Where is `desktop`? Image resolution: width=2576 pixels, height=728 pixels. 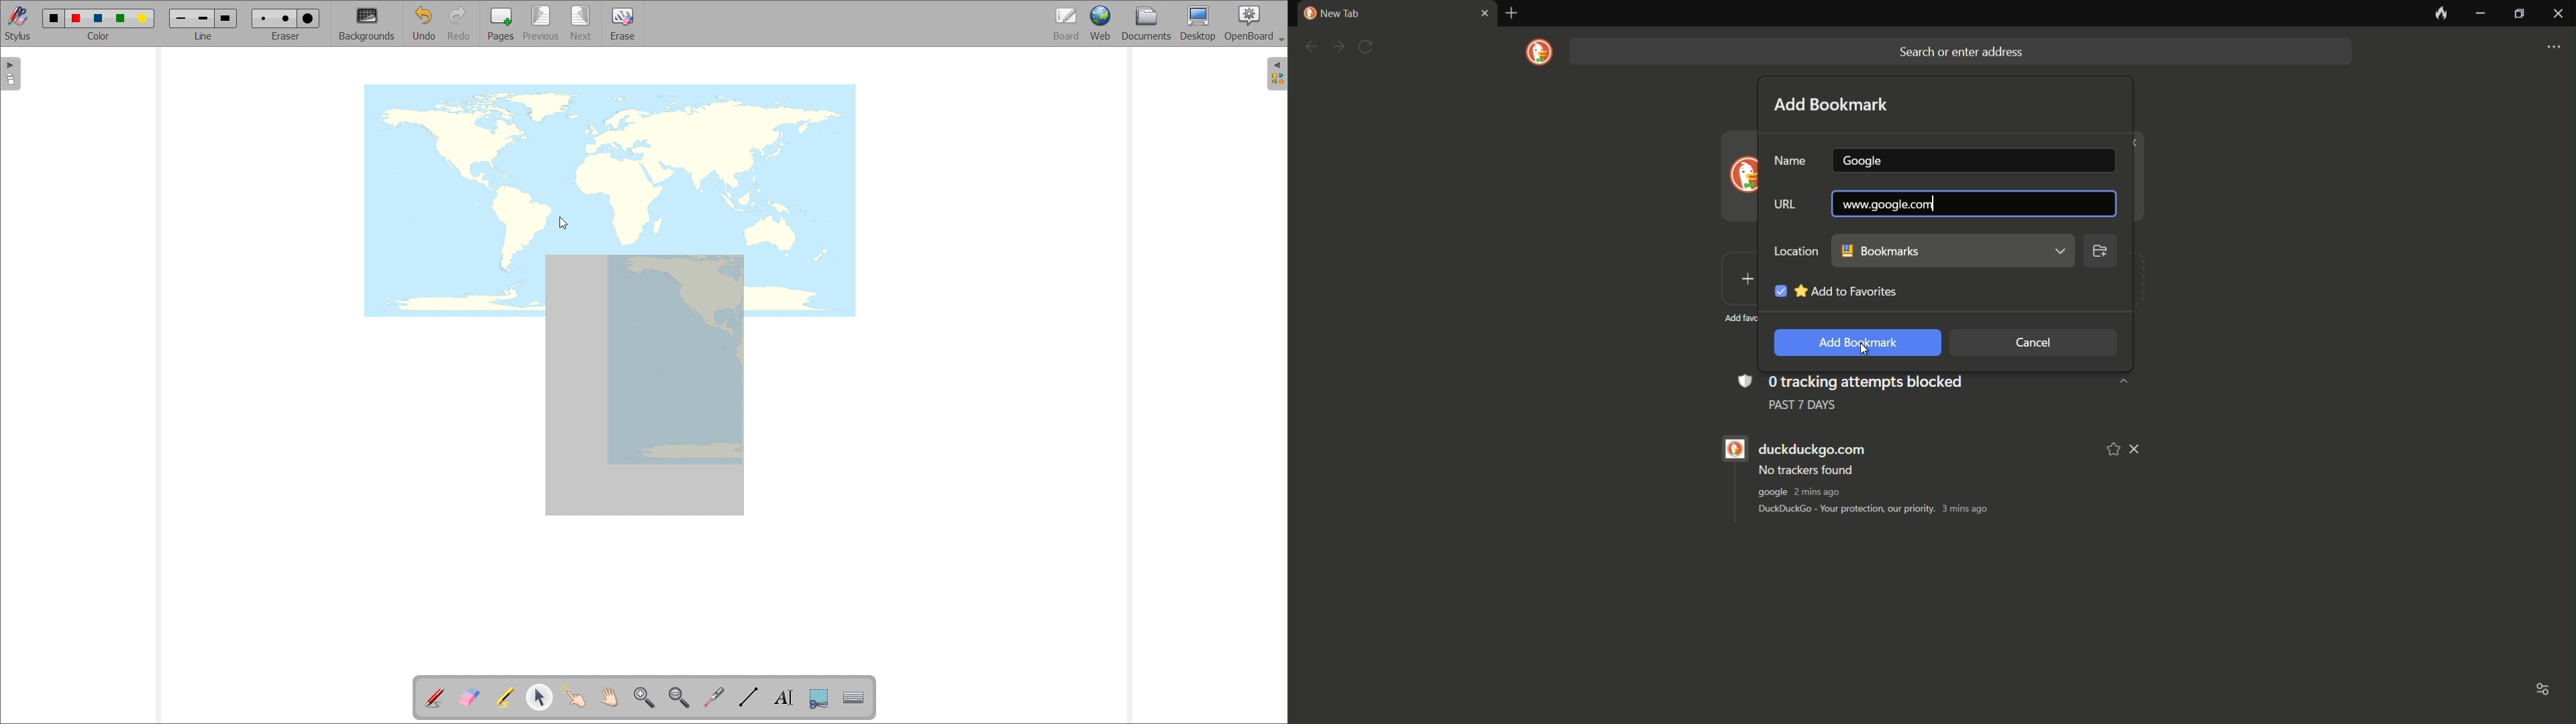 desktop is located at coordinates (1198, 23).